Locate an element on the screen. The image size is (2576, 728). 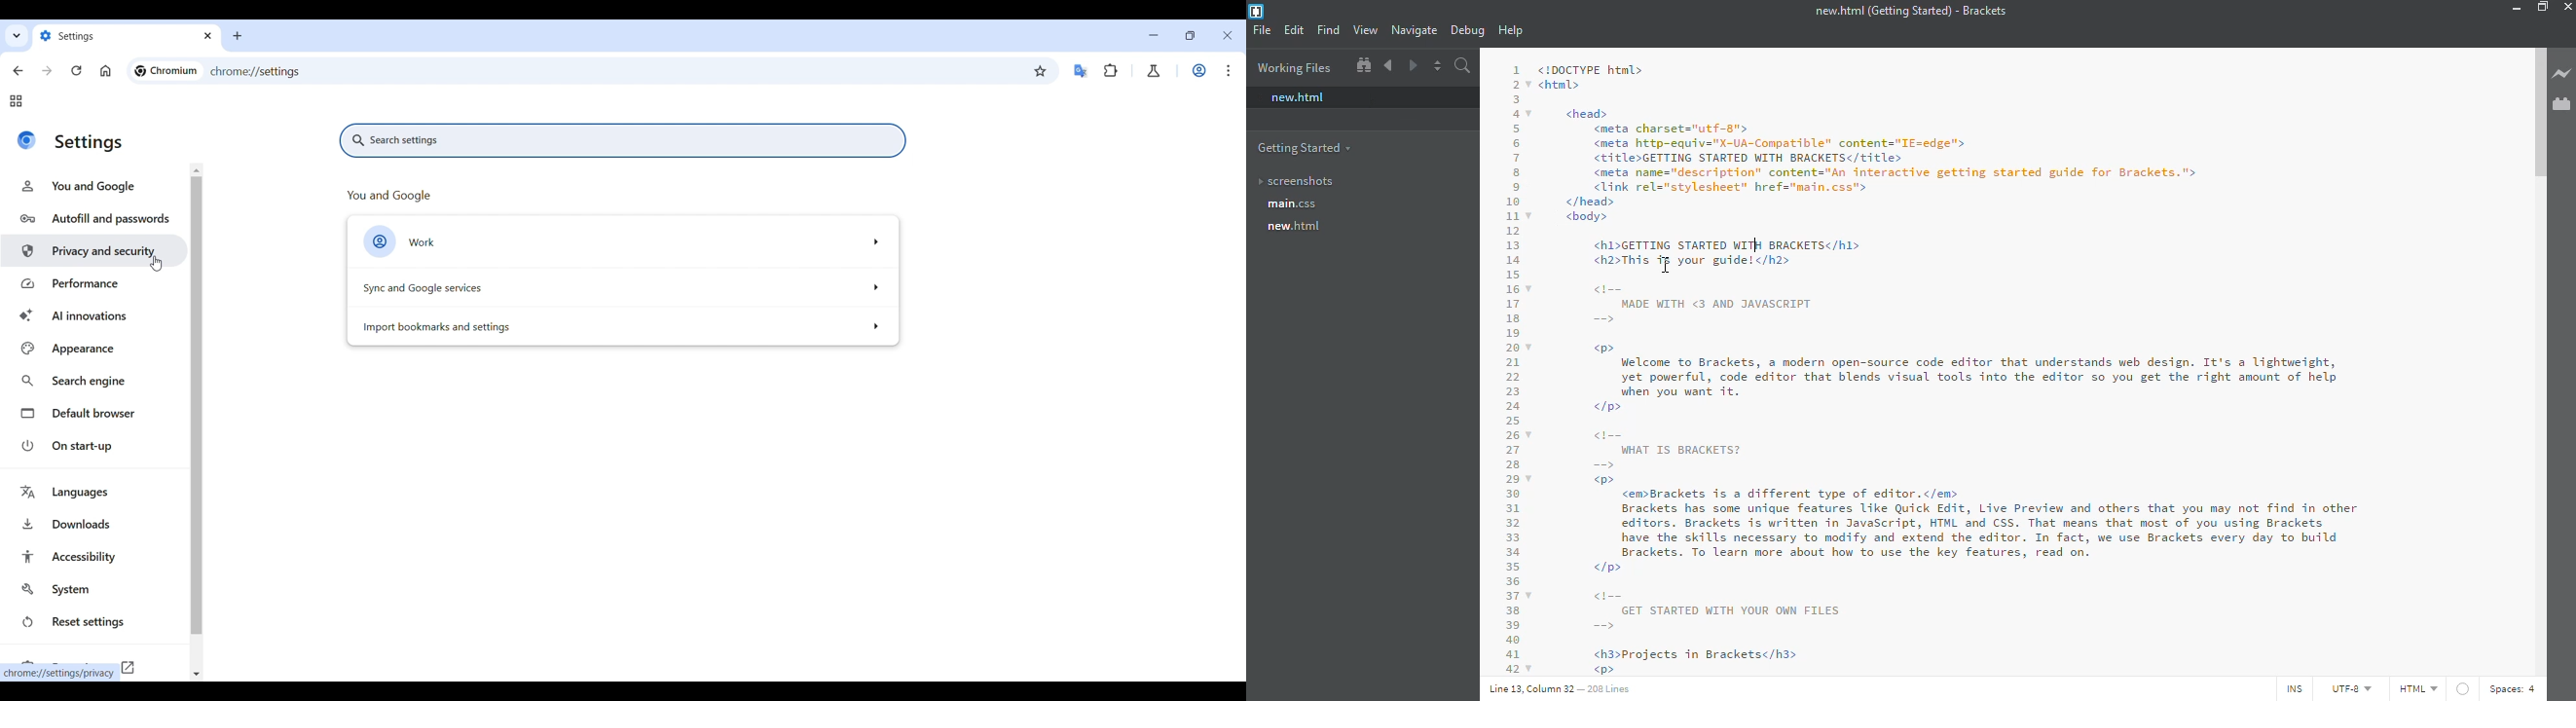
Close interface is located at coordinates (1228, 35).